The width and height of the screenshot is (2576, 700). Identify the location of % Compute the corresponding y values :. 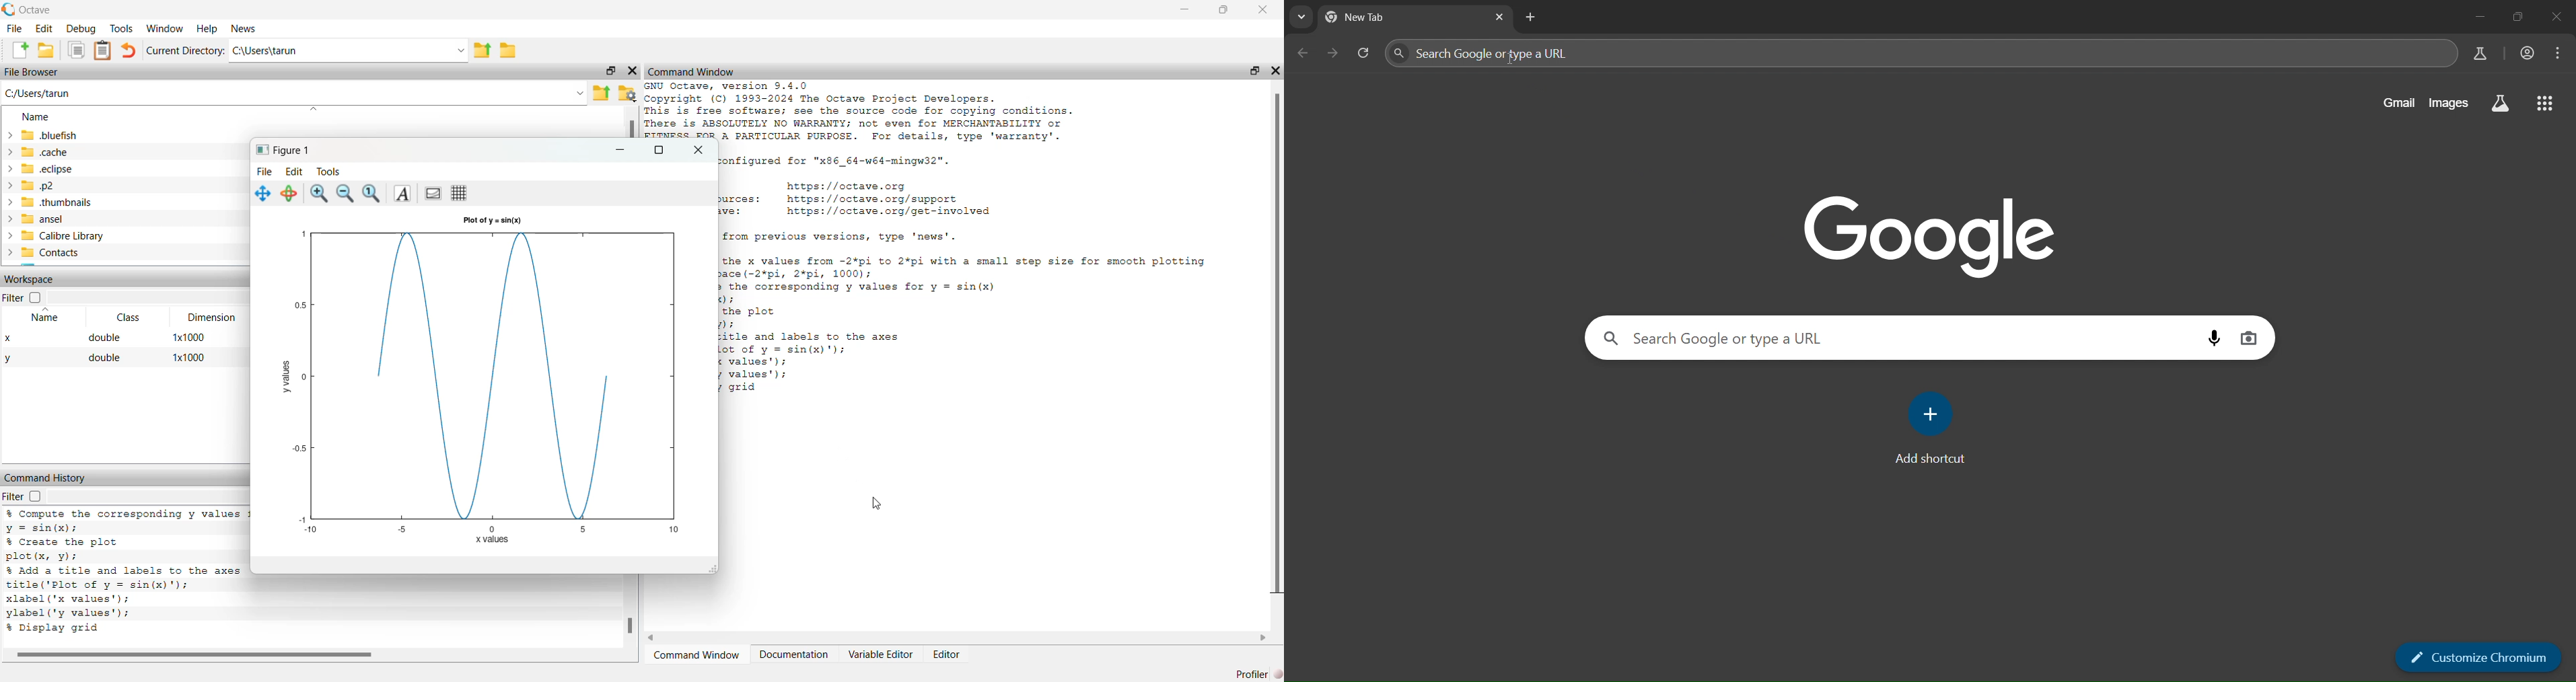
(125, 514).